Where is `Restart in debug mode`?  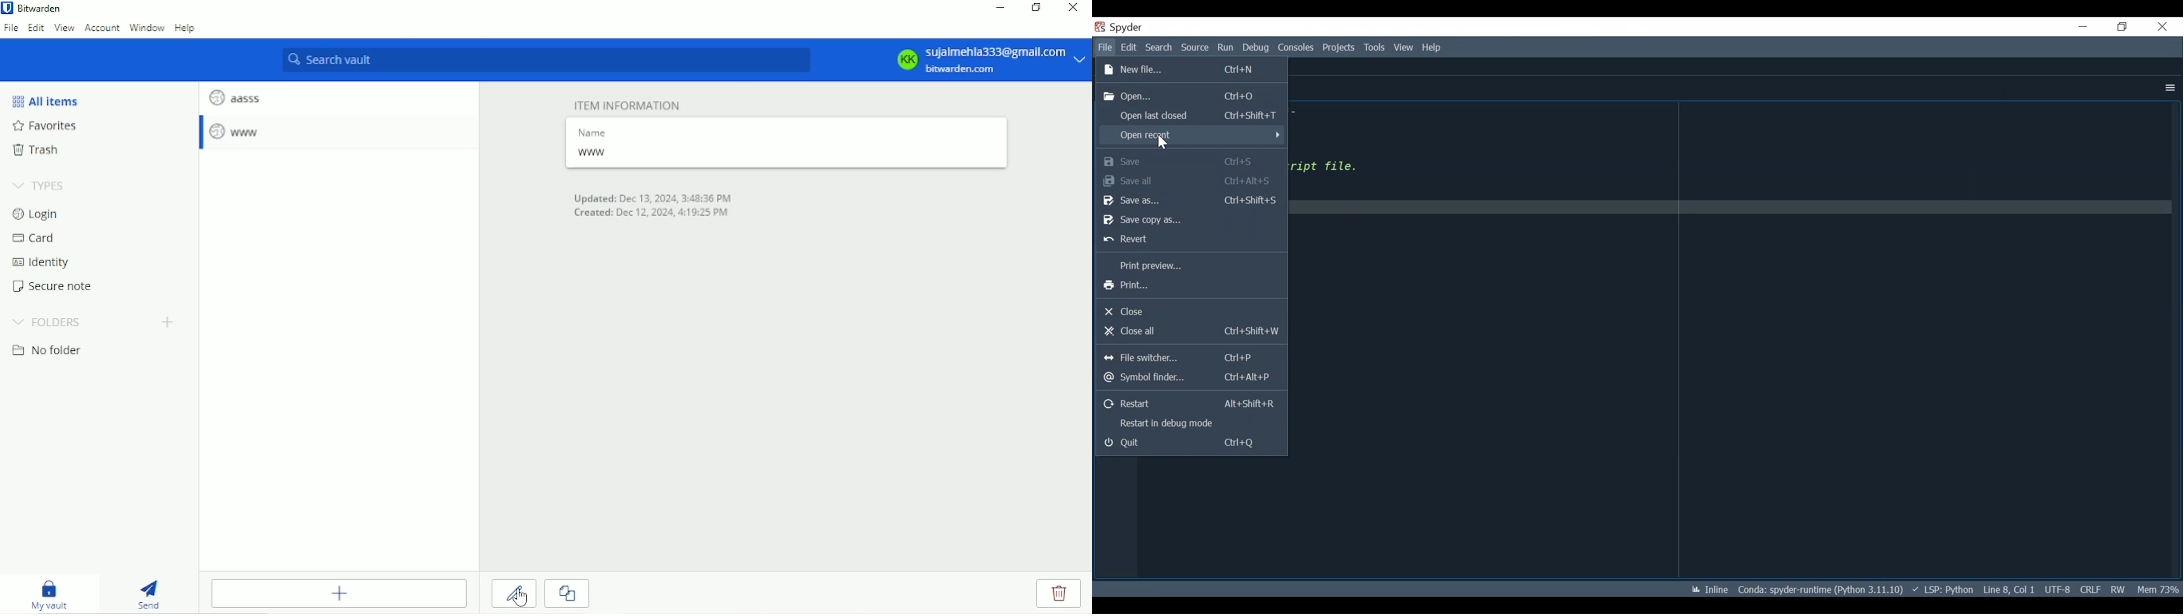 Restart in debug mode is located at coordinates (1191, 423).